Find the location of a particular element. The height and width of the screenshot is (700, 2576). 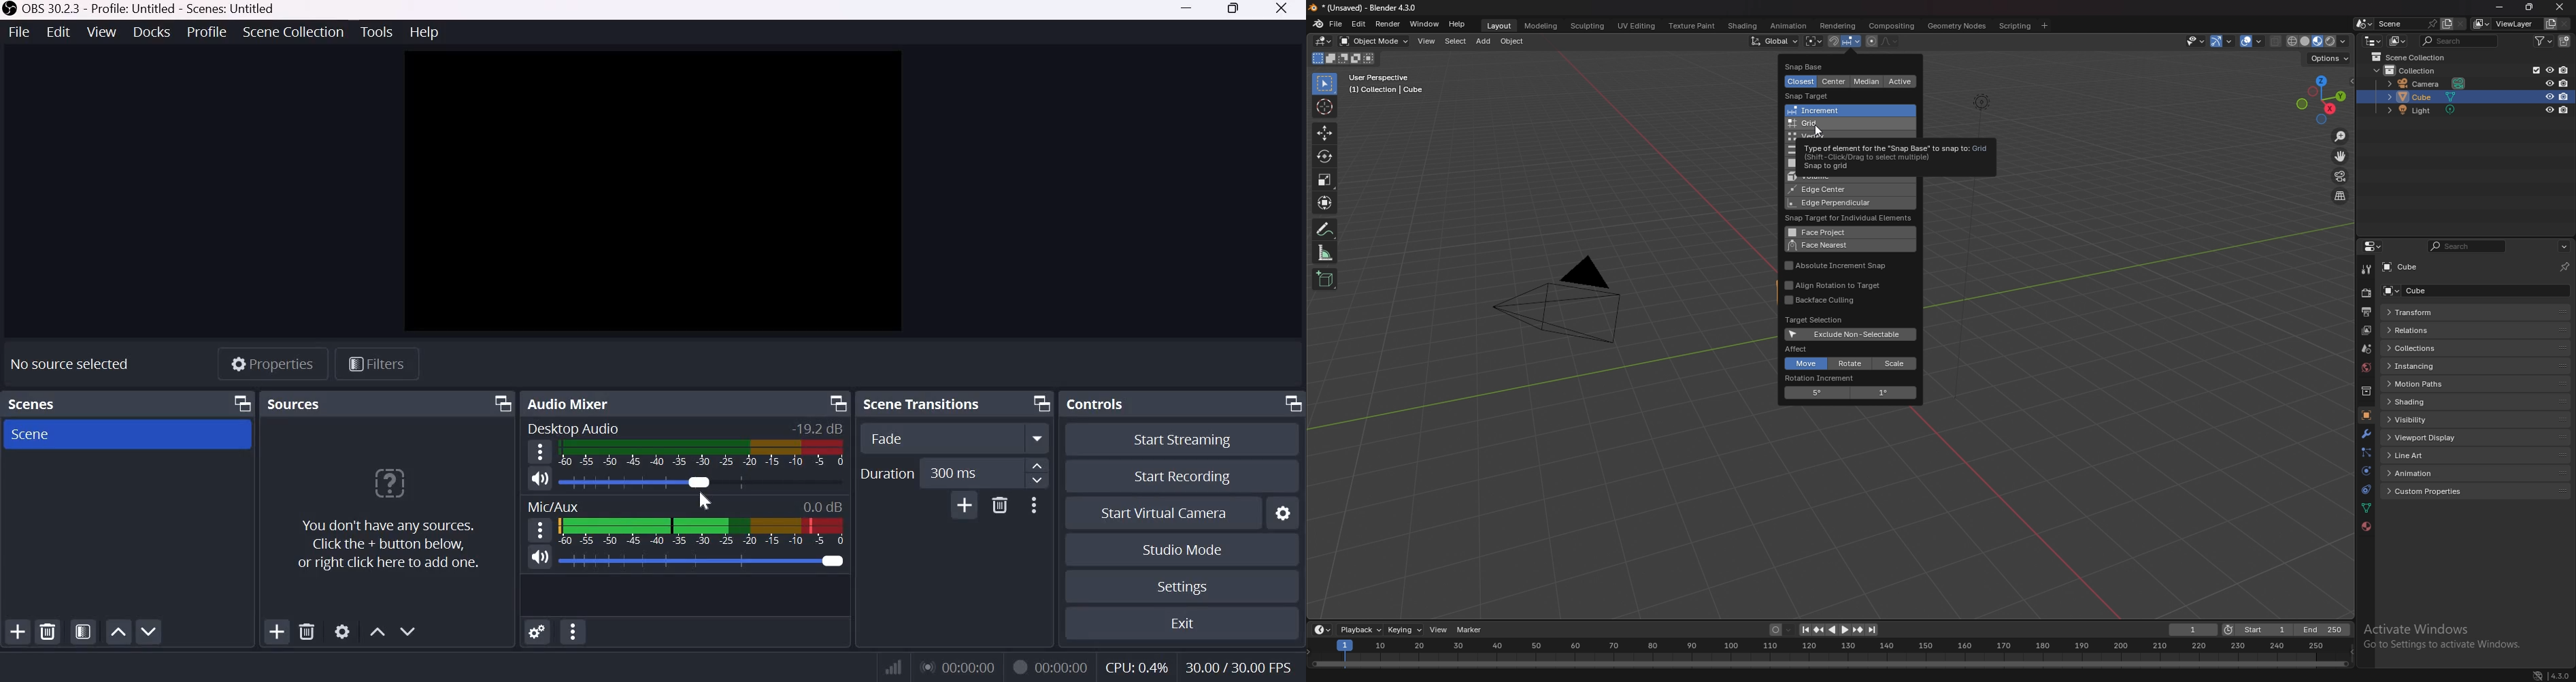

snapping is located at coordinates (1844, 42).